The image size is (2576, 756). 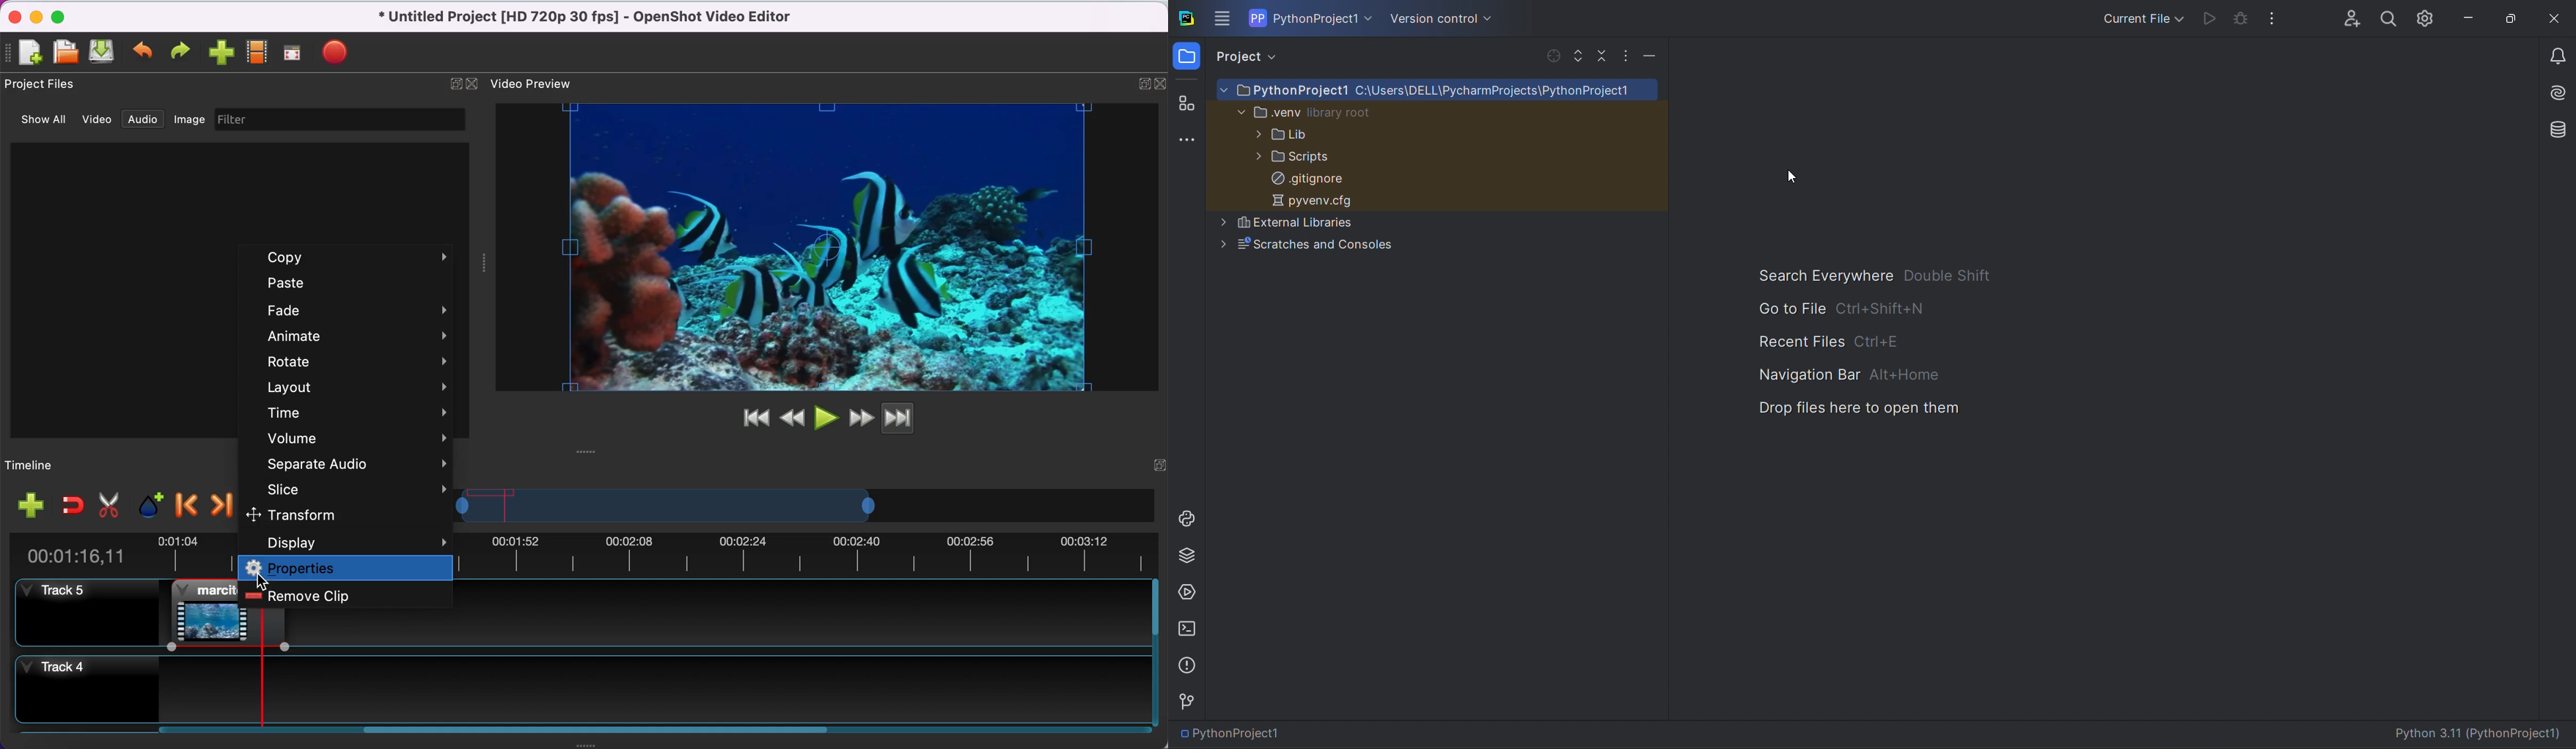 What do you see at coordinates (2278, 17) in the screenshot?
I see `options` at bounding box center [2278, 17].